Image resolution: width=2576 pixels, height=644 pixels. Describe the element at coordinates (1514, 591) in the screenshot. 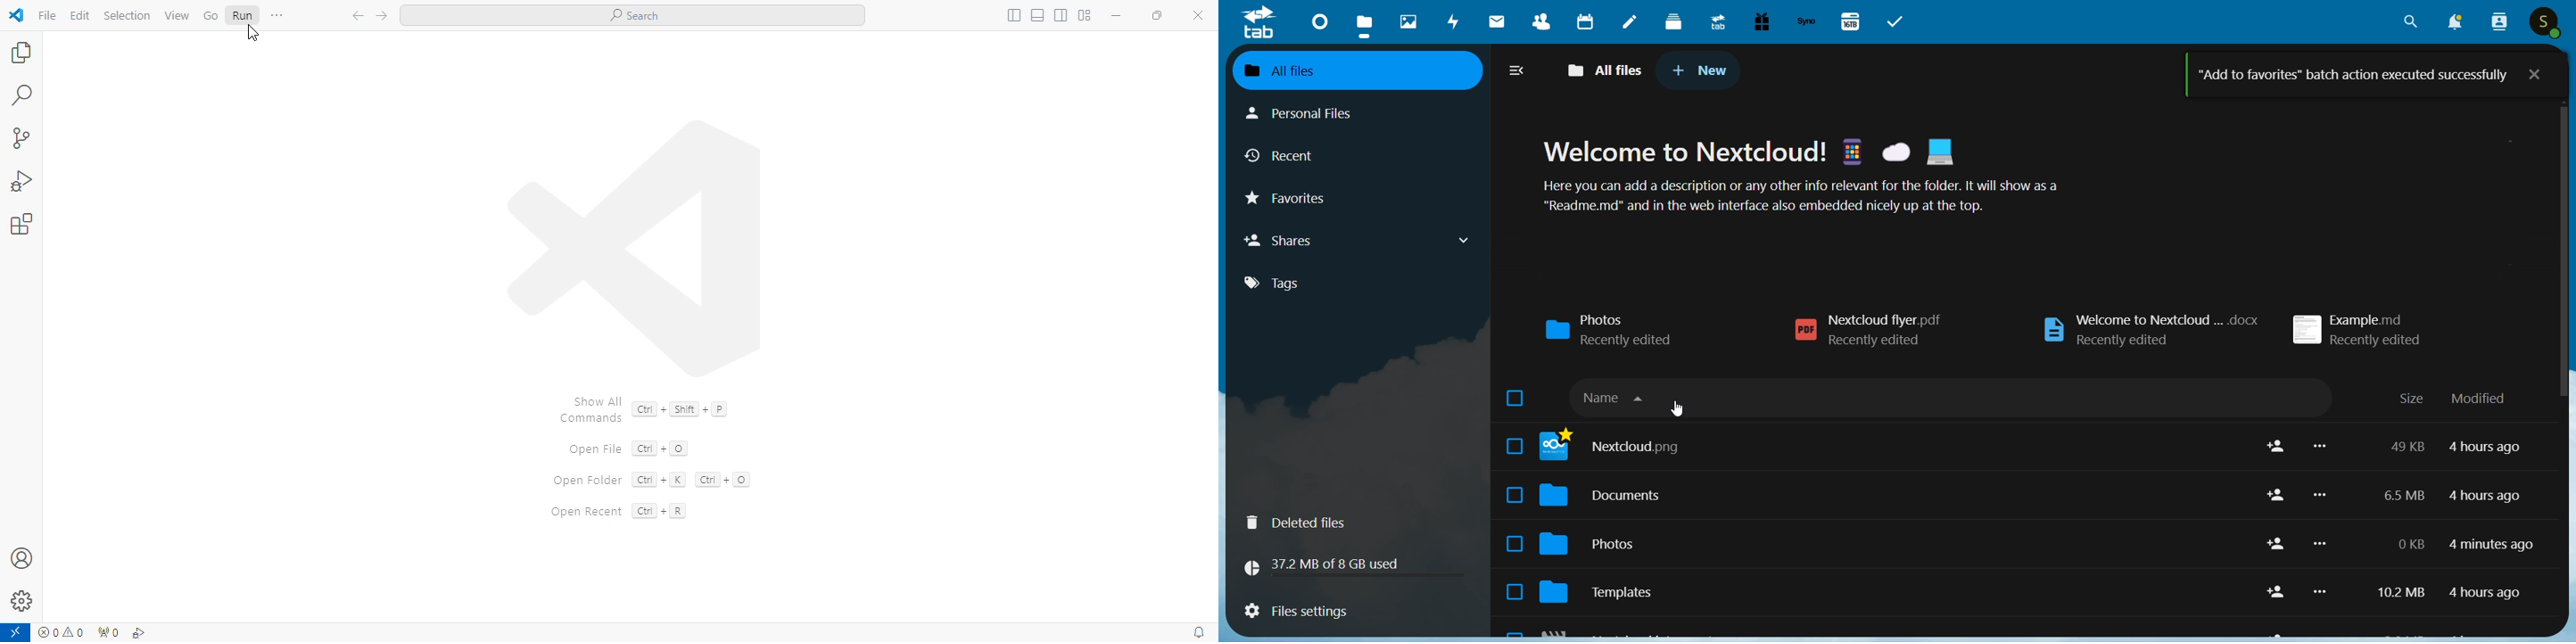

I see `Selected file ` at that location.